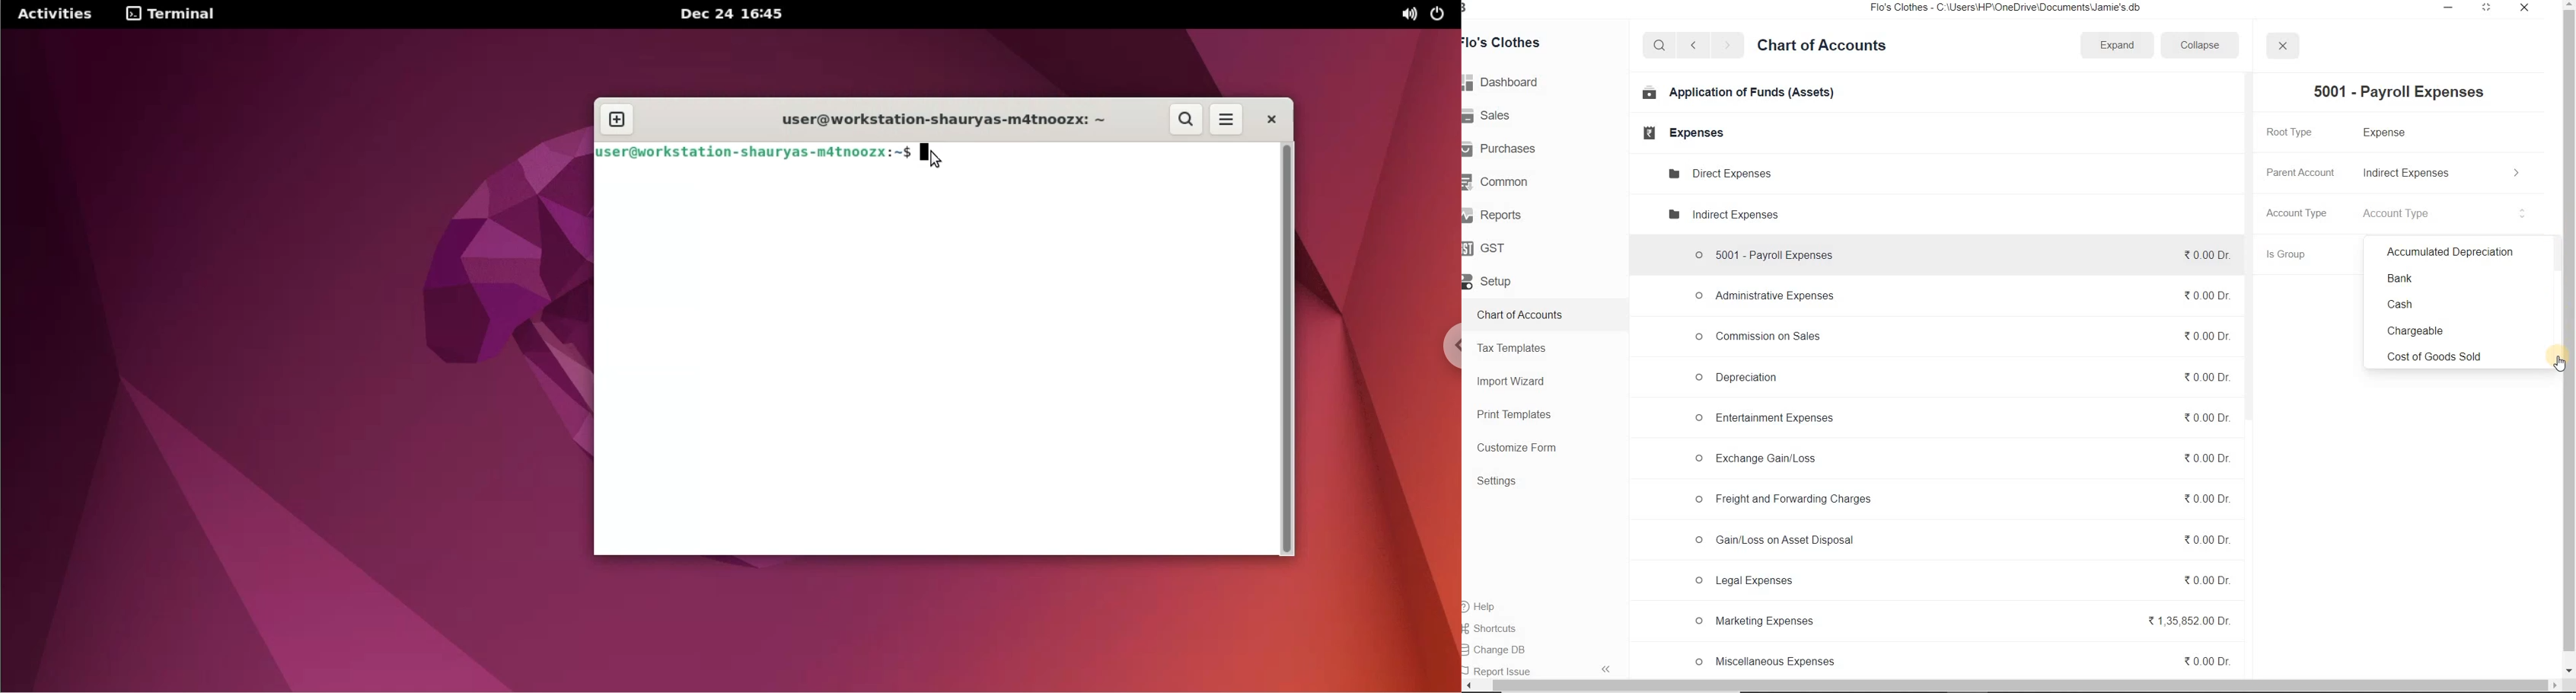 The image size is (2576, 700). Describe the element at coordinates (1498, 213) in the screenshot. I see `Reports` at that location.